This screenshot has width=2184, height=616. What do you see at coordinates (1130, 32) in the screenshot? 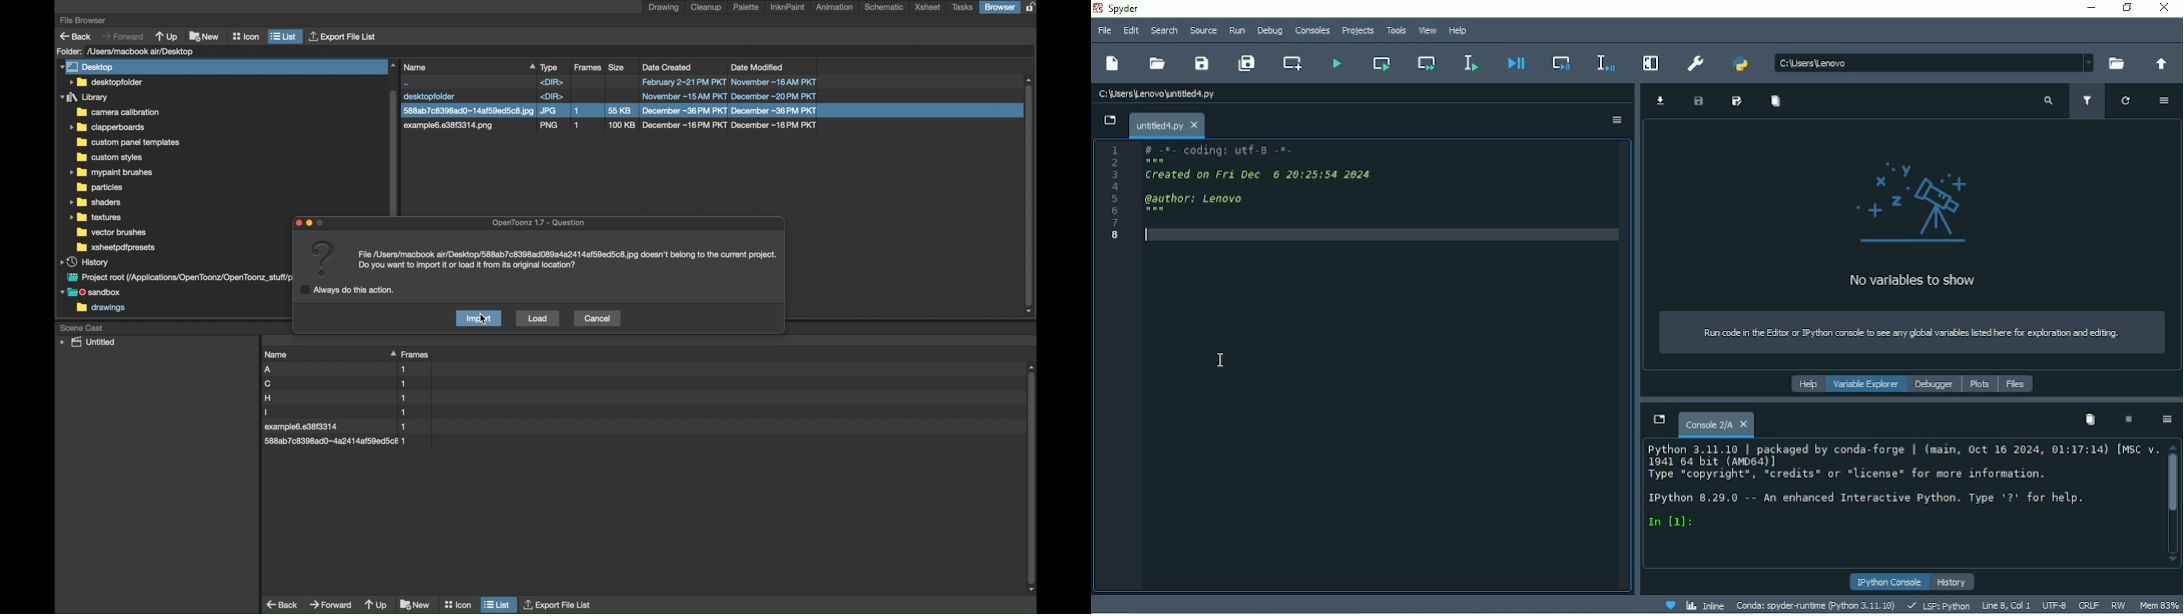
I see `Edit` at bounding box center [1130, 32].